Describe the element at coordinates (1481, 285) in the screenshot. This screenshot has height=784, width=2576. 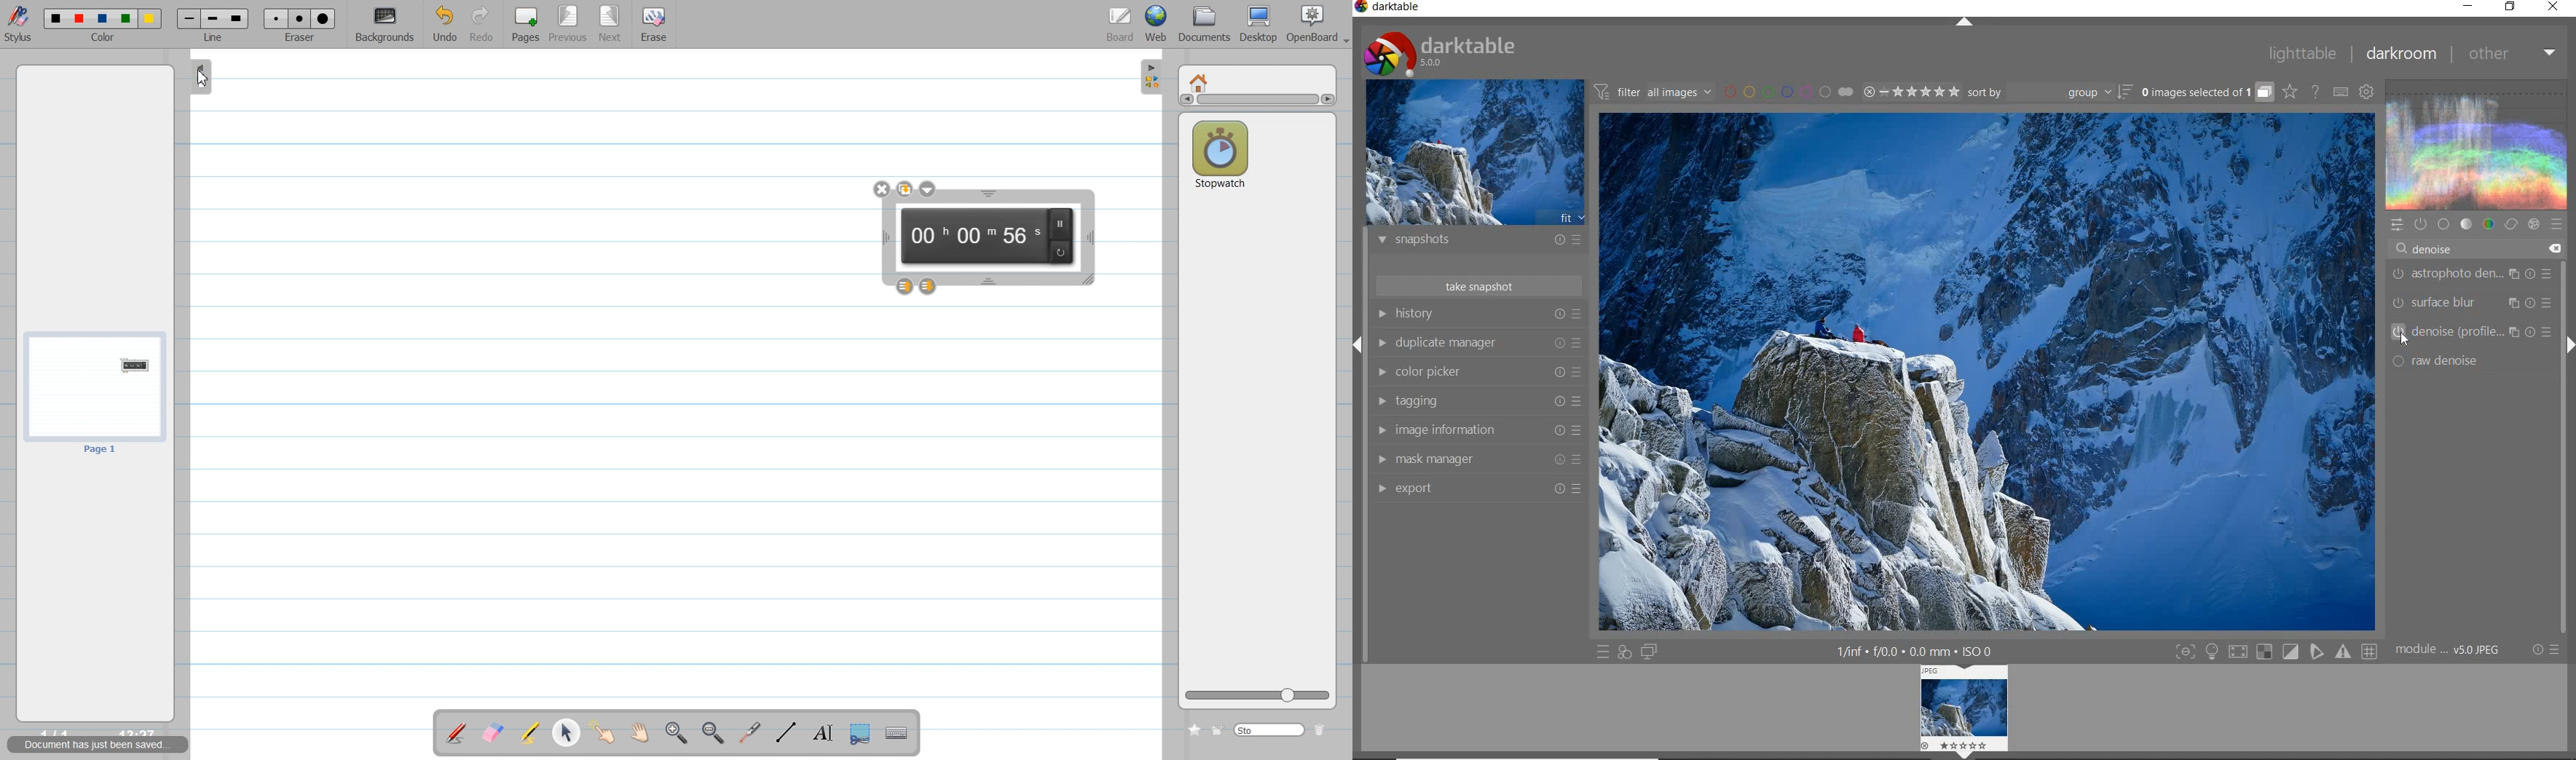
I see `take snapshot` at that location.